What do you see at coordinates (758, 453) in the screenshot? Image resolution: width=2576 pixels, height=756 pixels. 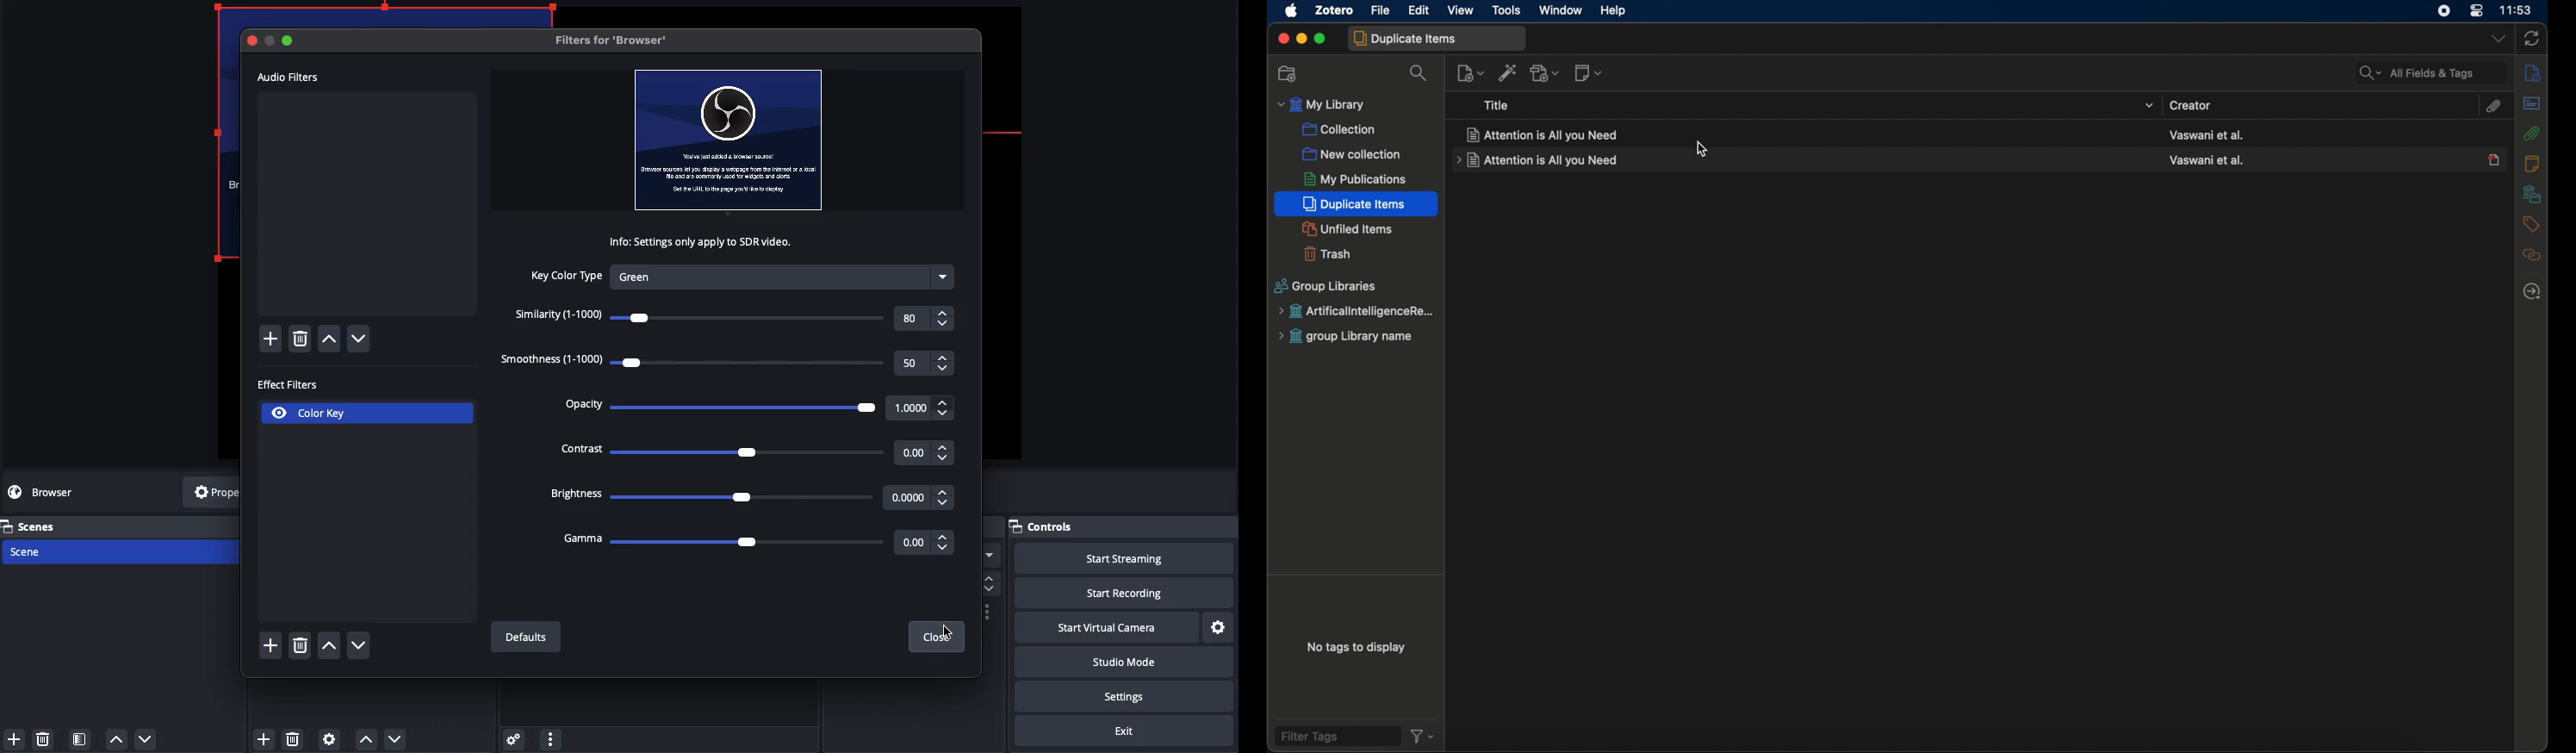 I see `Contrast` at bounding box center [758, 453].